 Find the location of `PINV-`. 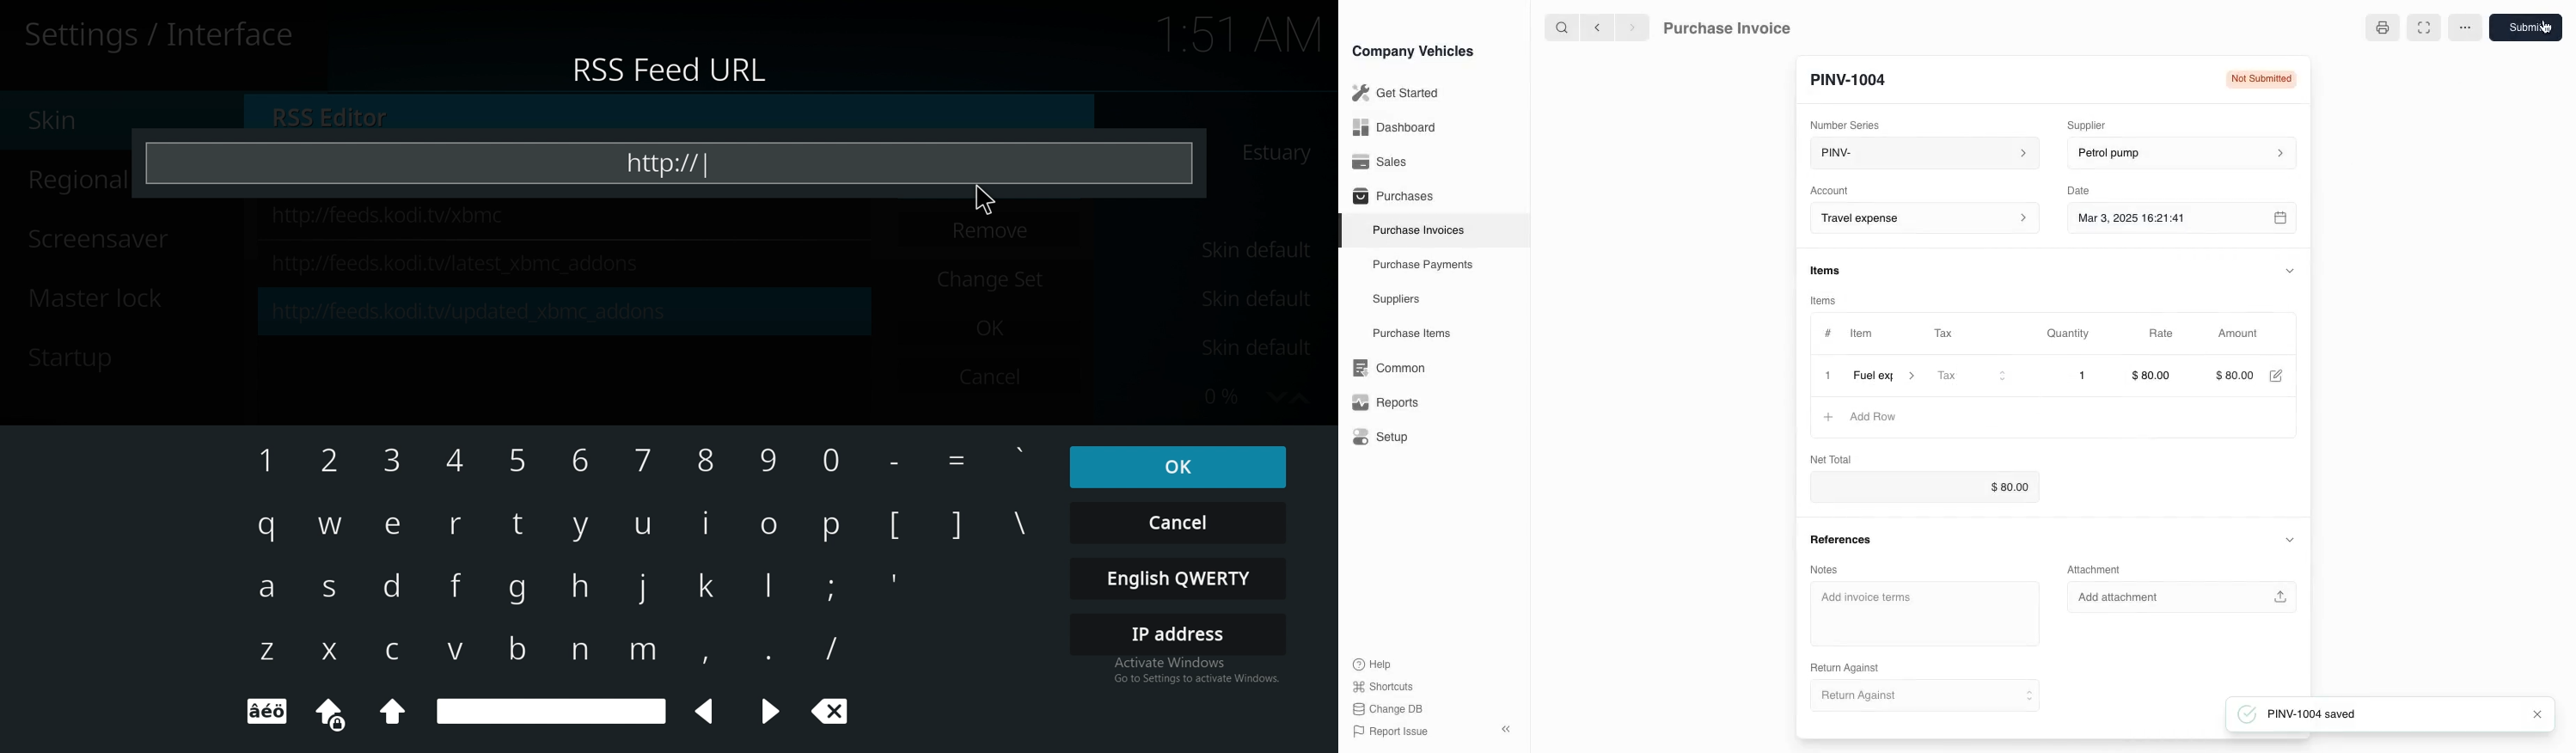

PINV- is located at coordinates (1919, 155).